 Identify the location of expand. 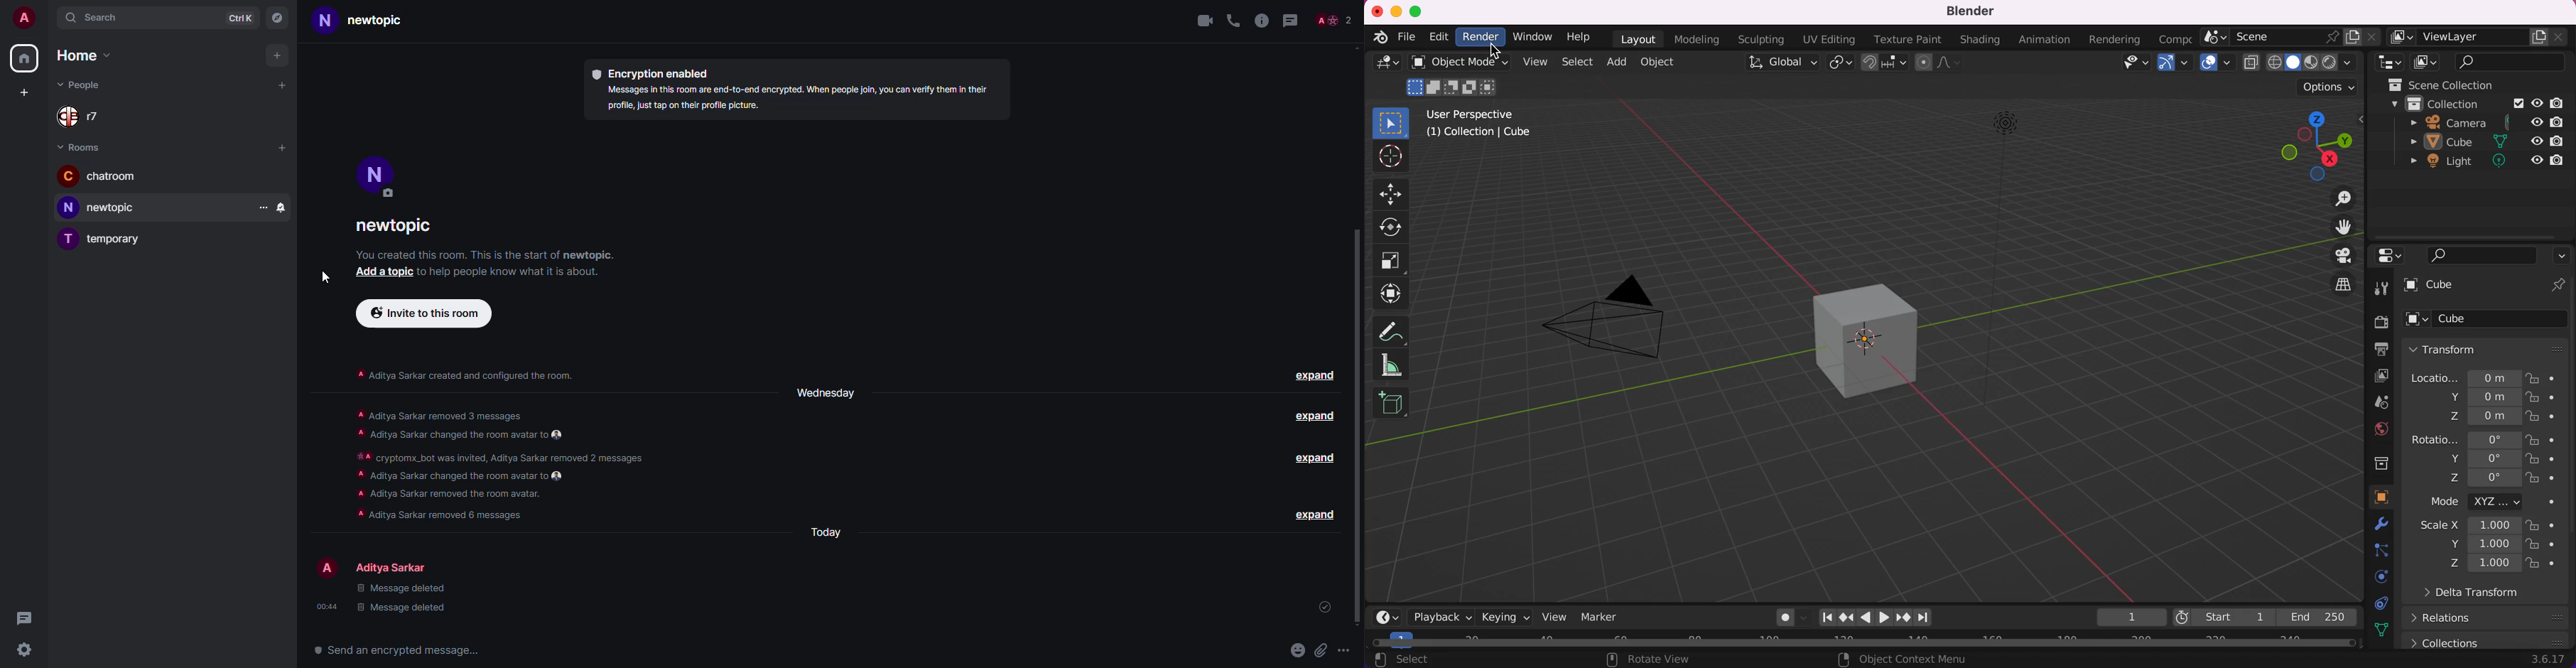
(1314, 458).